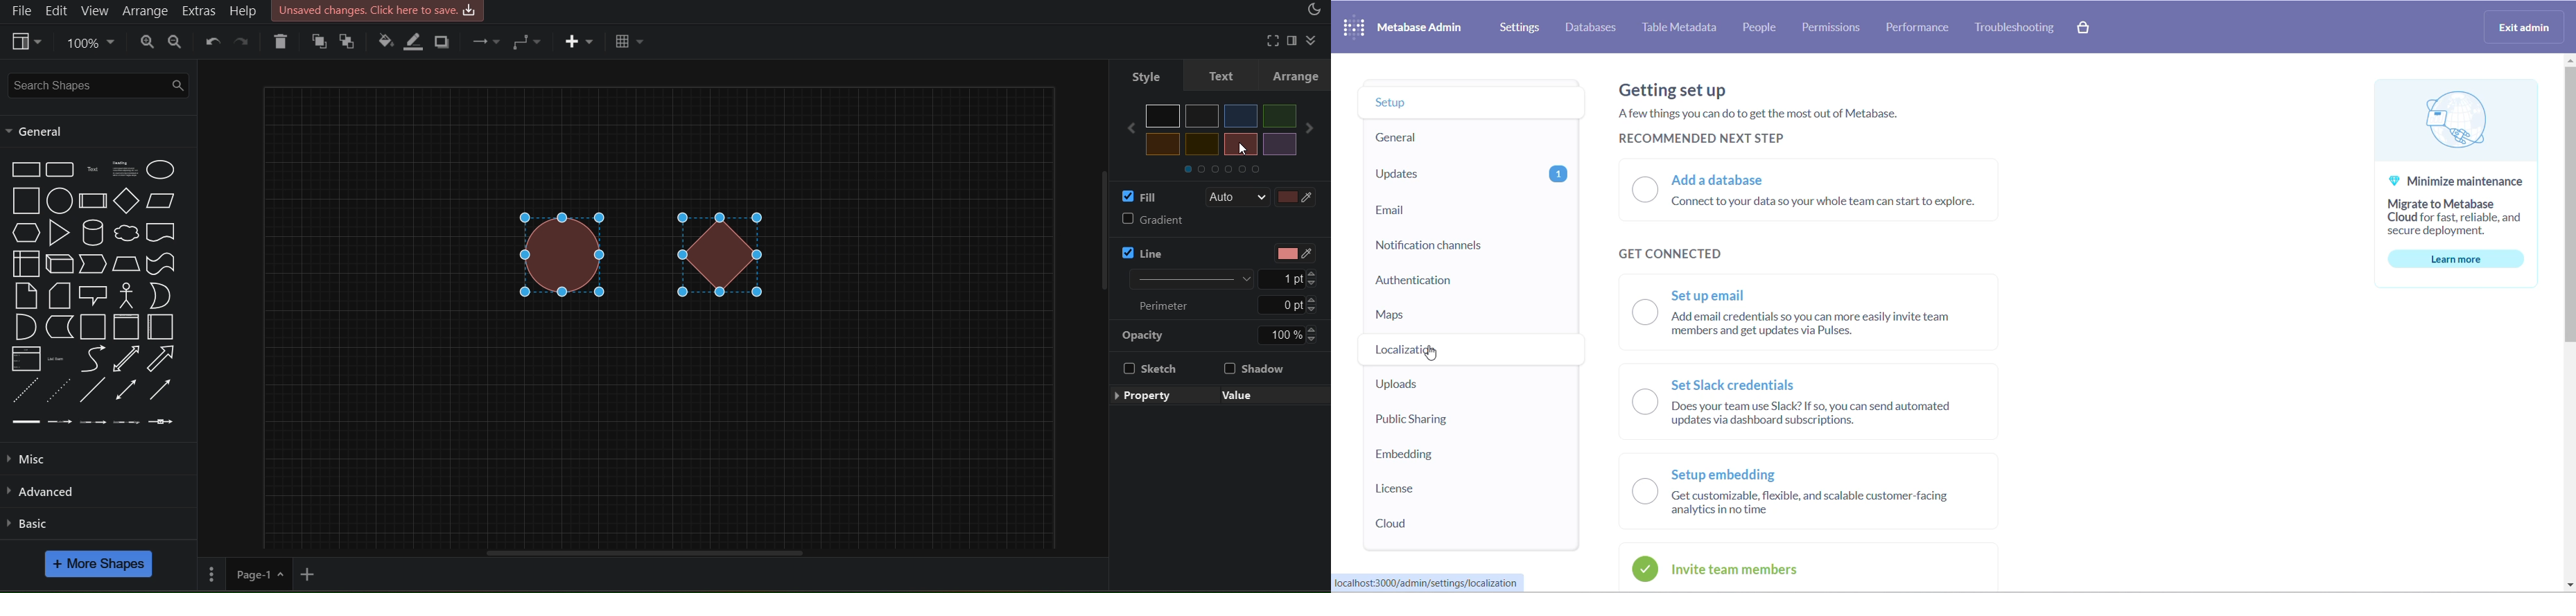  I want to click on Internal Storage, so click(26, 263).